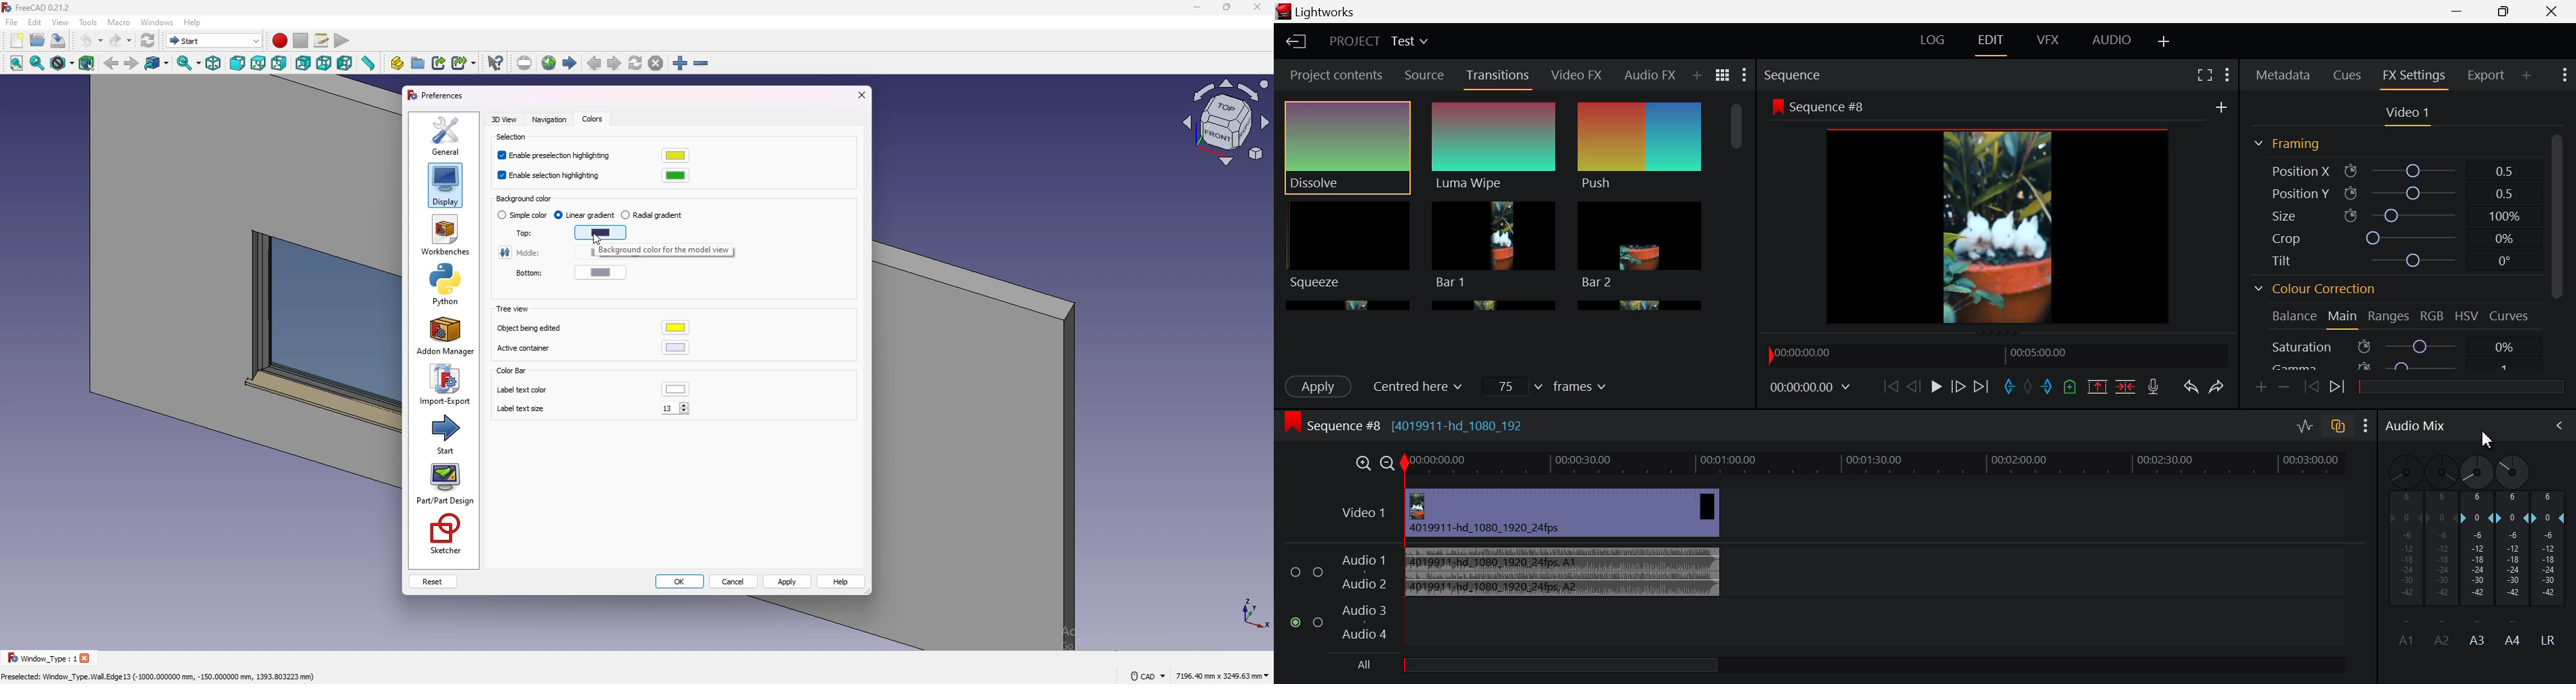 Image resolution: width=2576 pixels, height=700 pixels. Describe the element at coordinates (2309, 385) in the screenshot. I see `Previous keyframe` at that location.